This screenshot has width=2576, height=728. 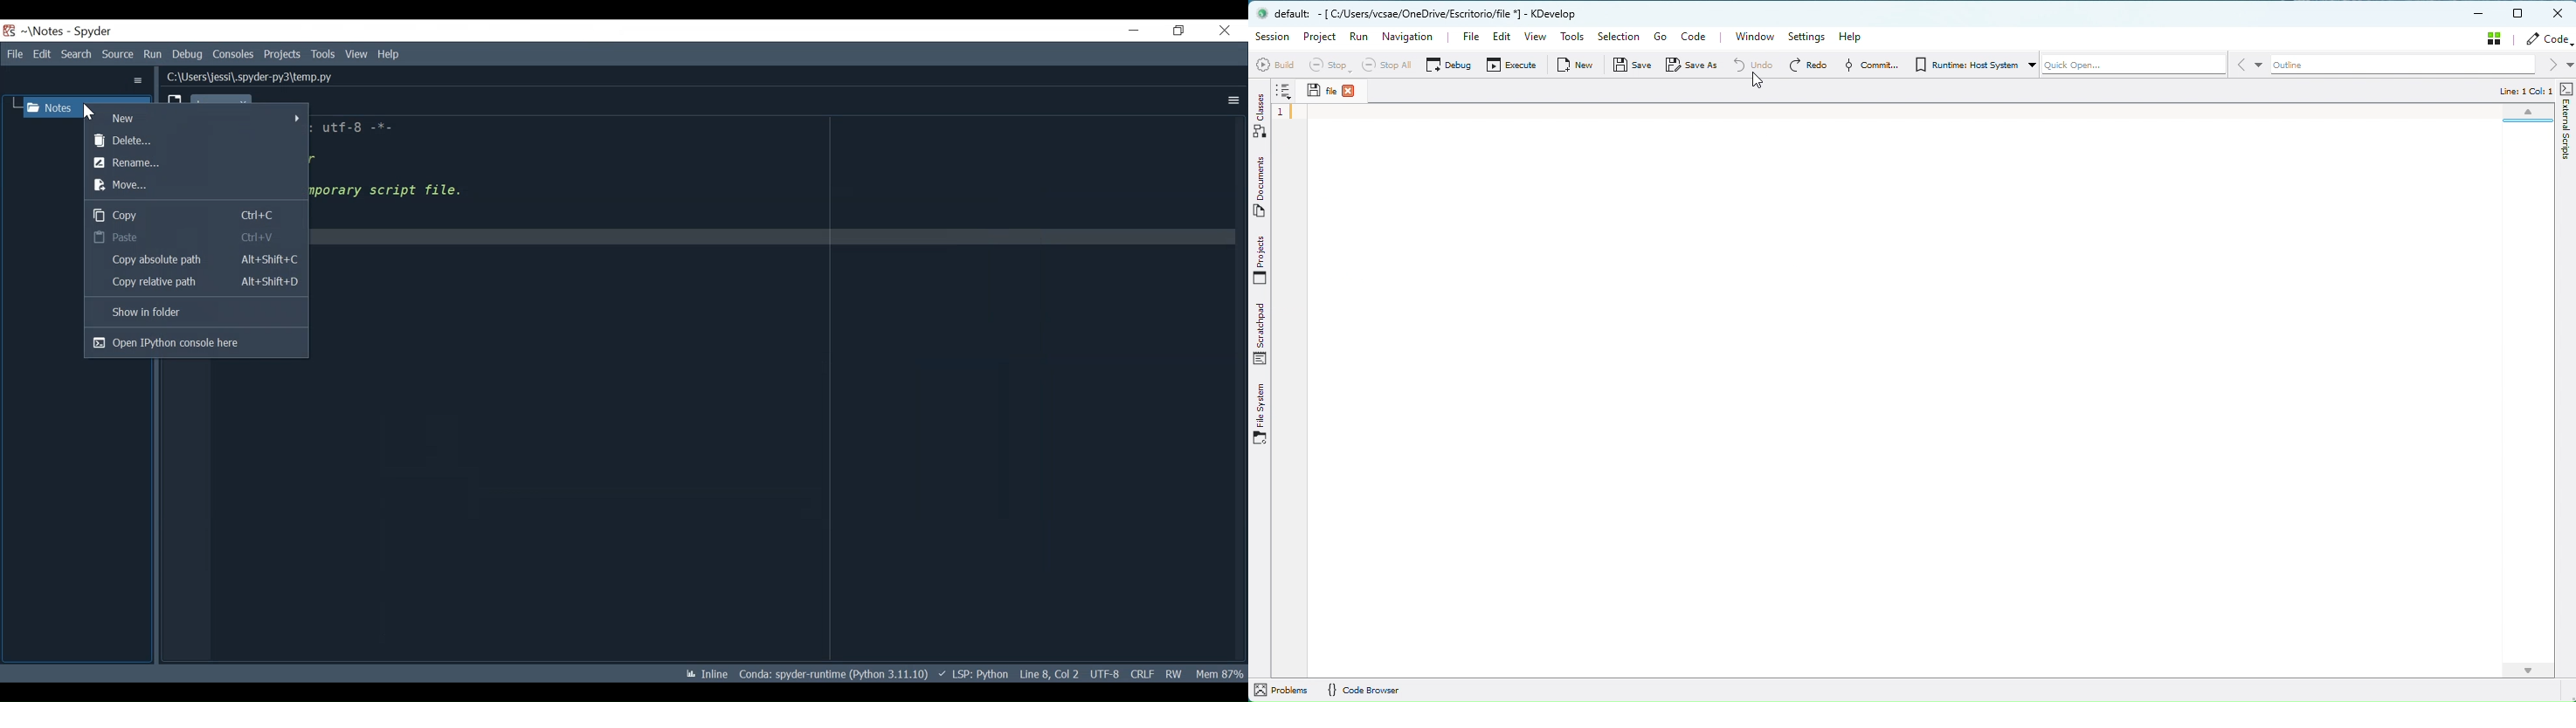 What do you see at coordinates (2565, 129) in the screenshot?
I see `external scripts` at bounding box center [2565, 129].